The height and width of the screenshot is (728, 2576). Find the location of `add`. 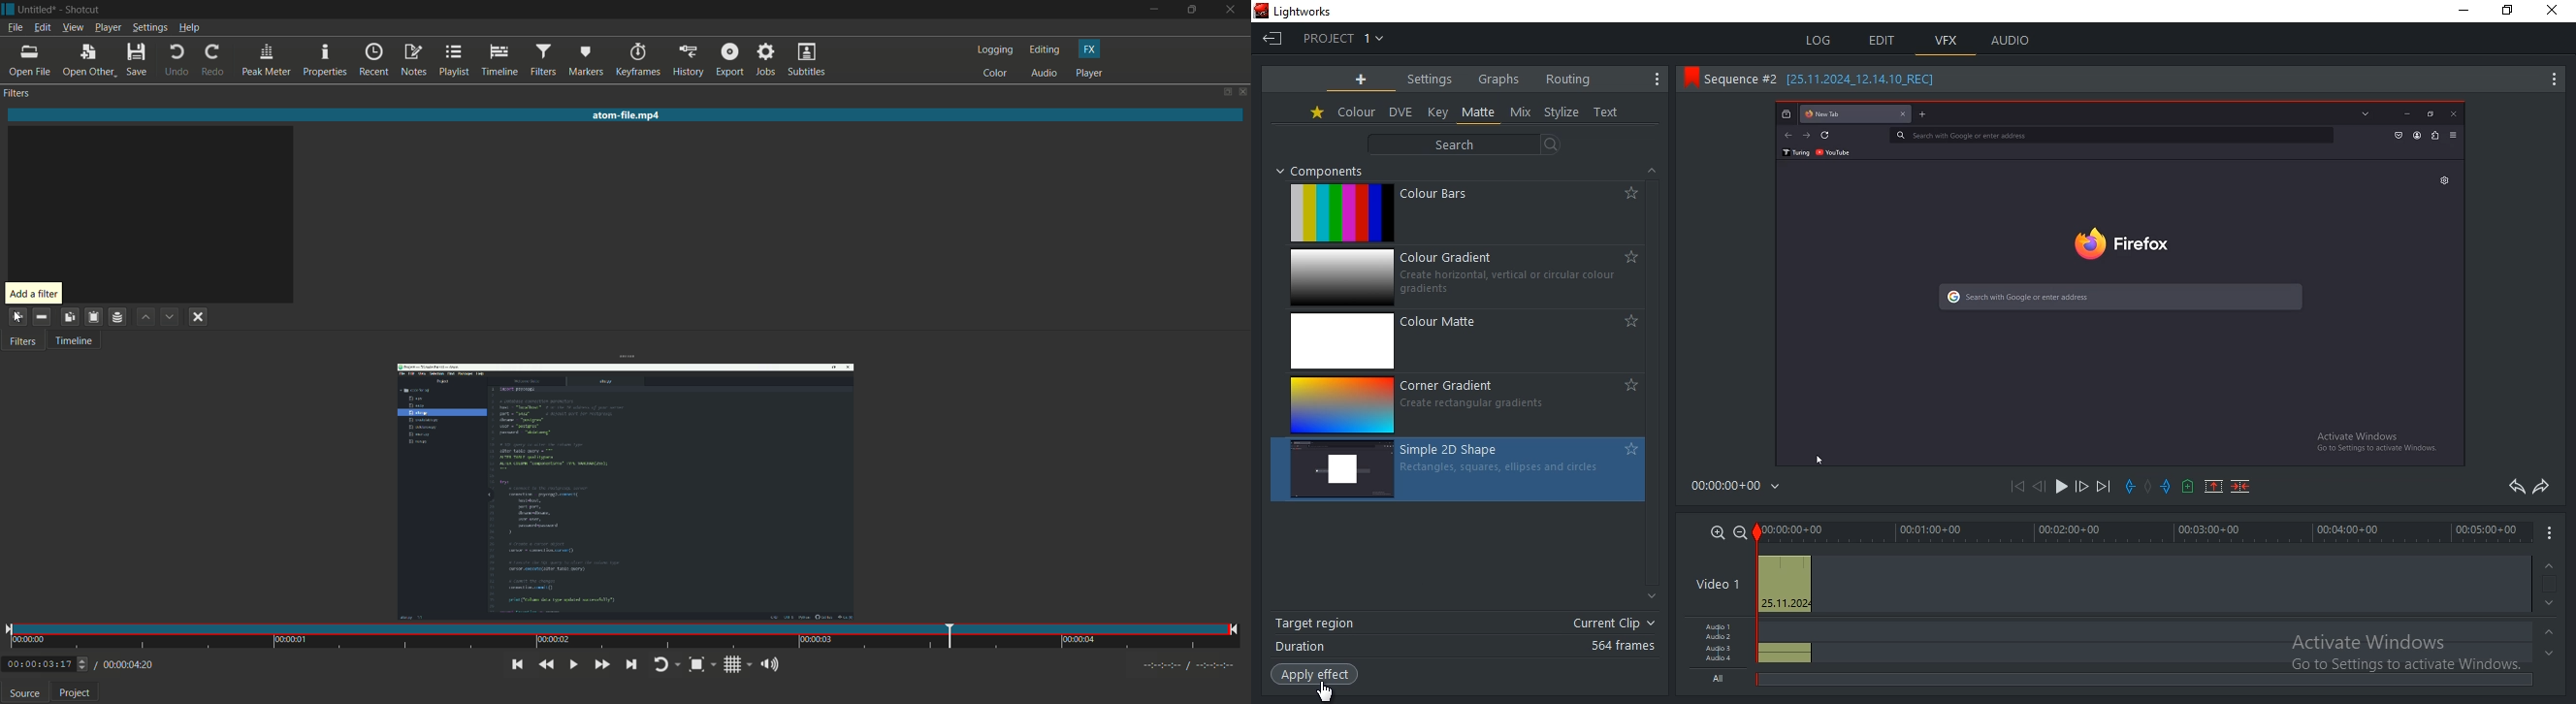

add is located at coordinates (1362, 80).